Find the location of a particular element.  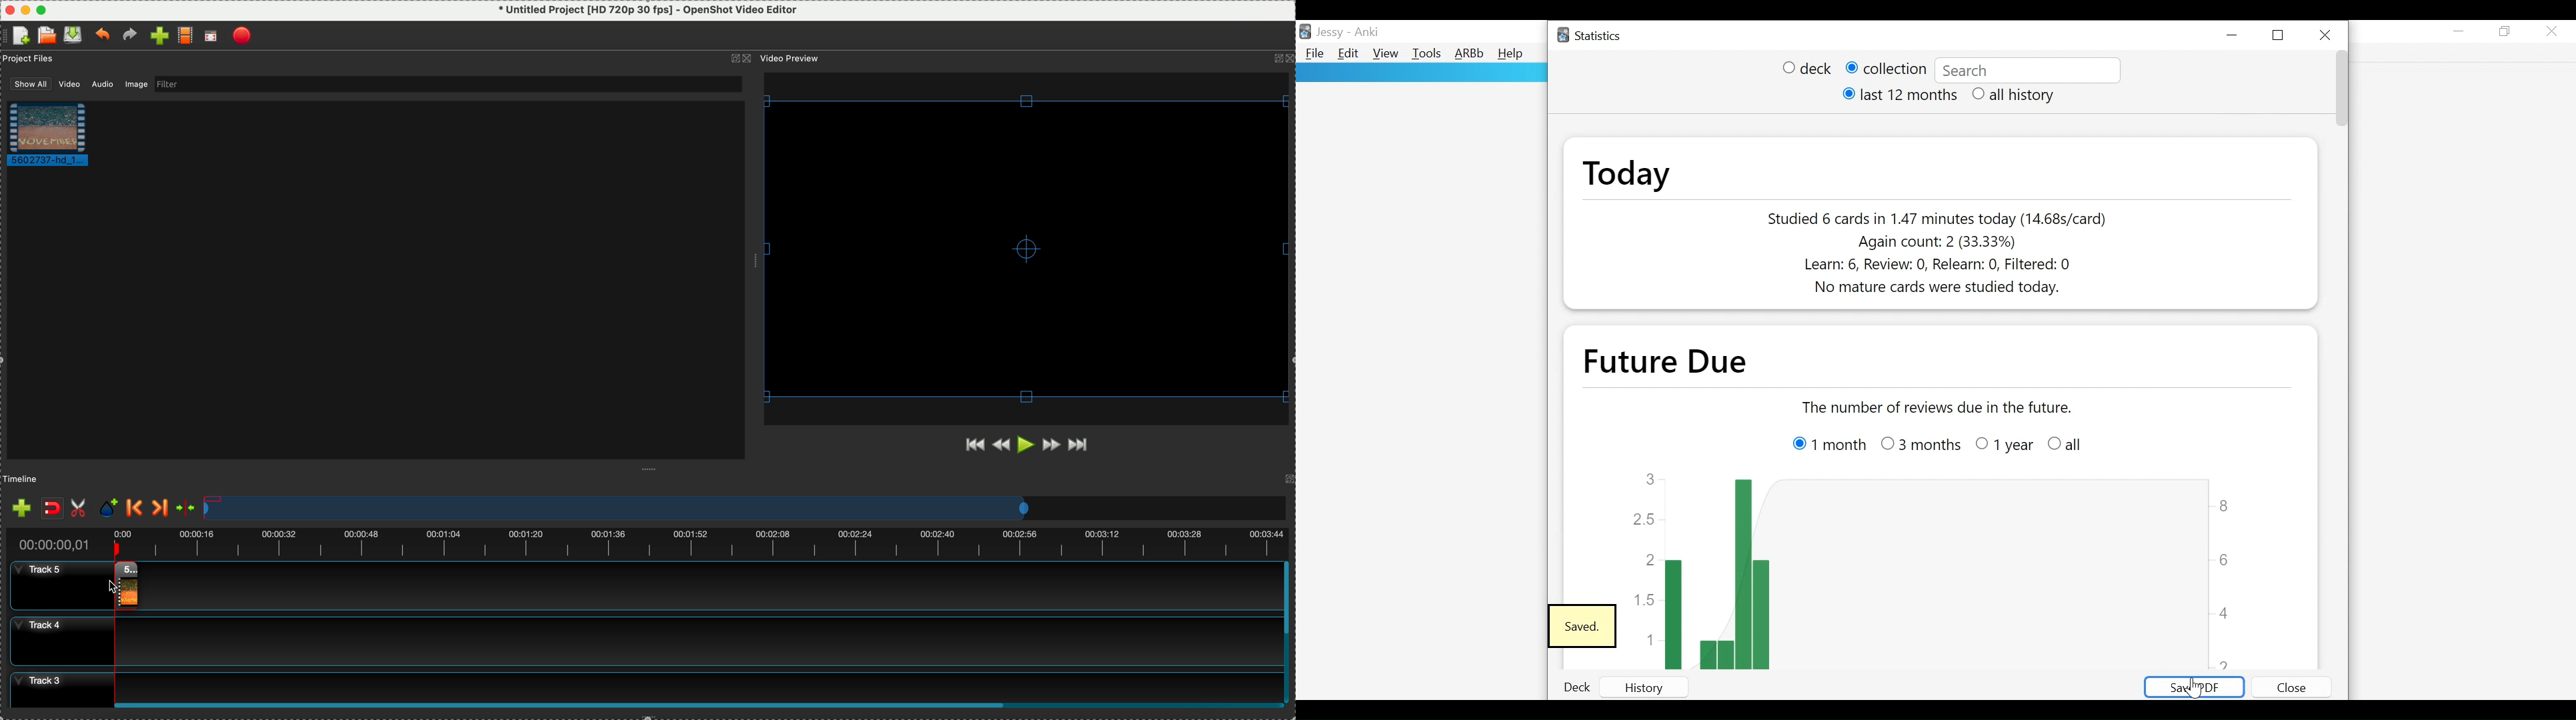

import file is located at coordinates (156, 35).